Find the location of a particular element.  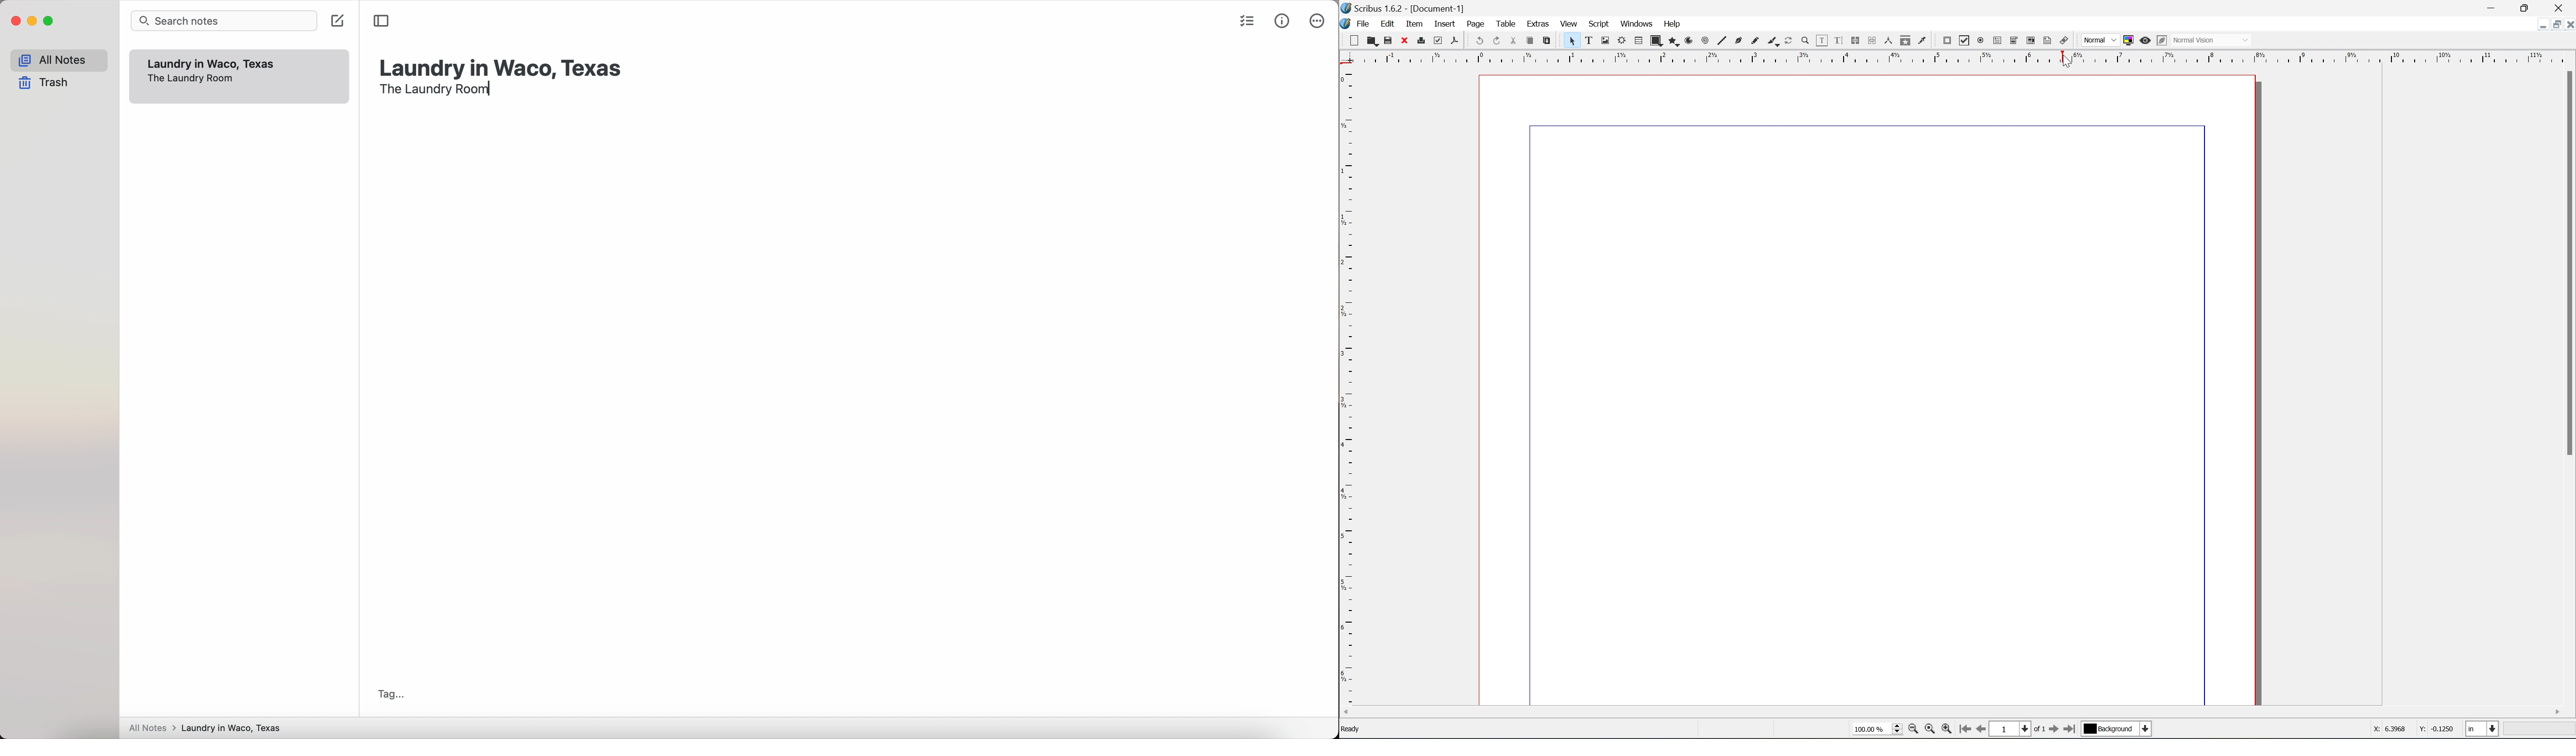

scroll bar is located at coordinates (1951, 712).